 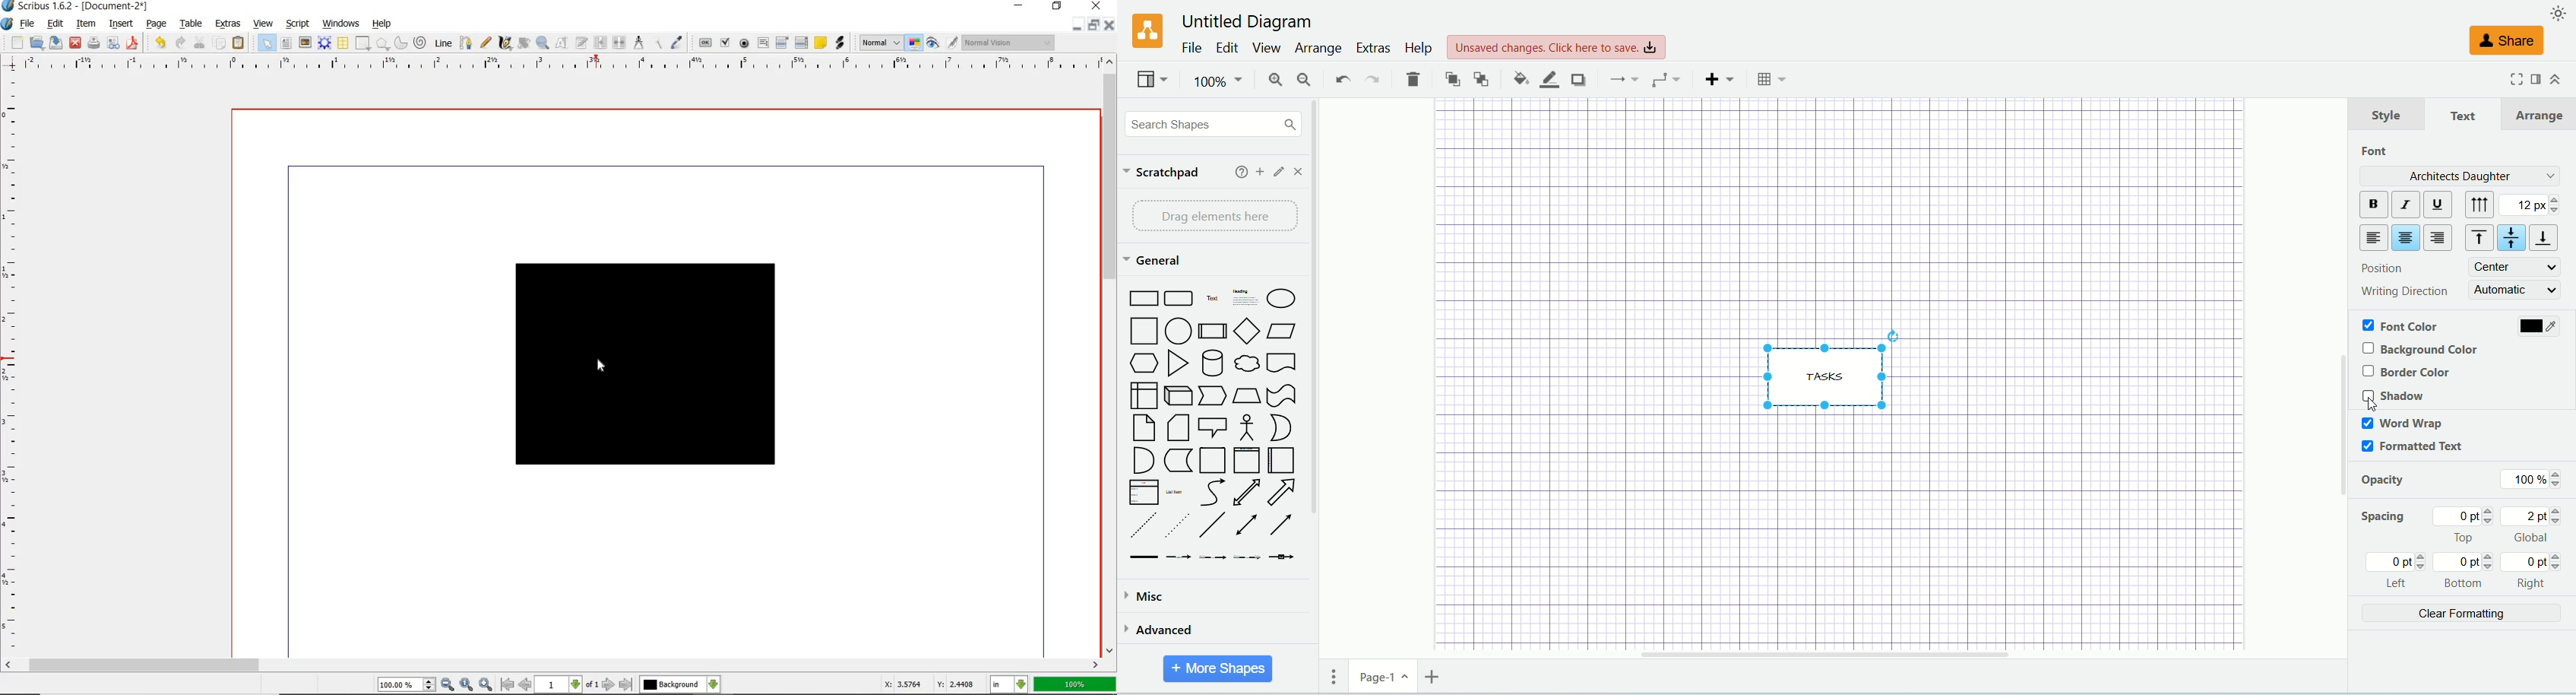 What do you see at coordinates (742, 43) in the screenshot?
I see `pdf radio button` at bounding box center [742, 43].